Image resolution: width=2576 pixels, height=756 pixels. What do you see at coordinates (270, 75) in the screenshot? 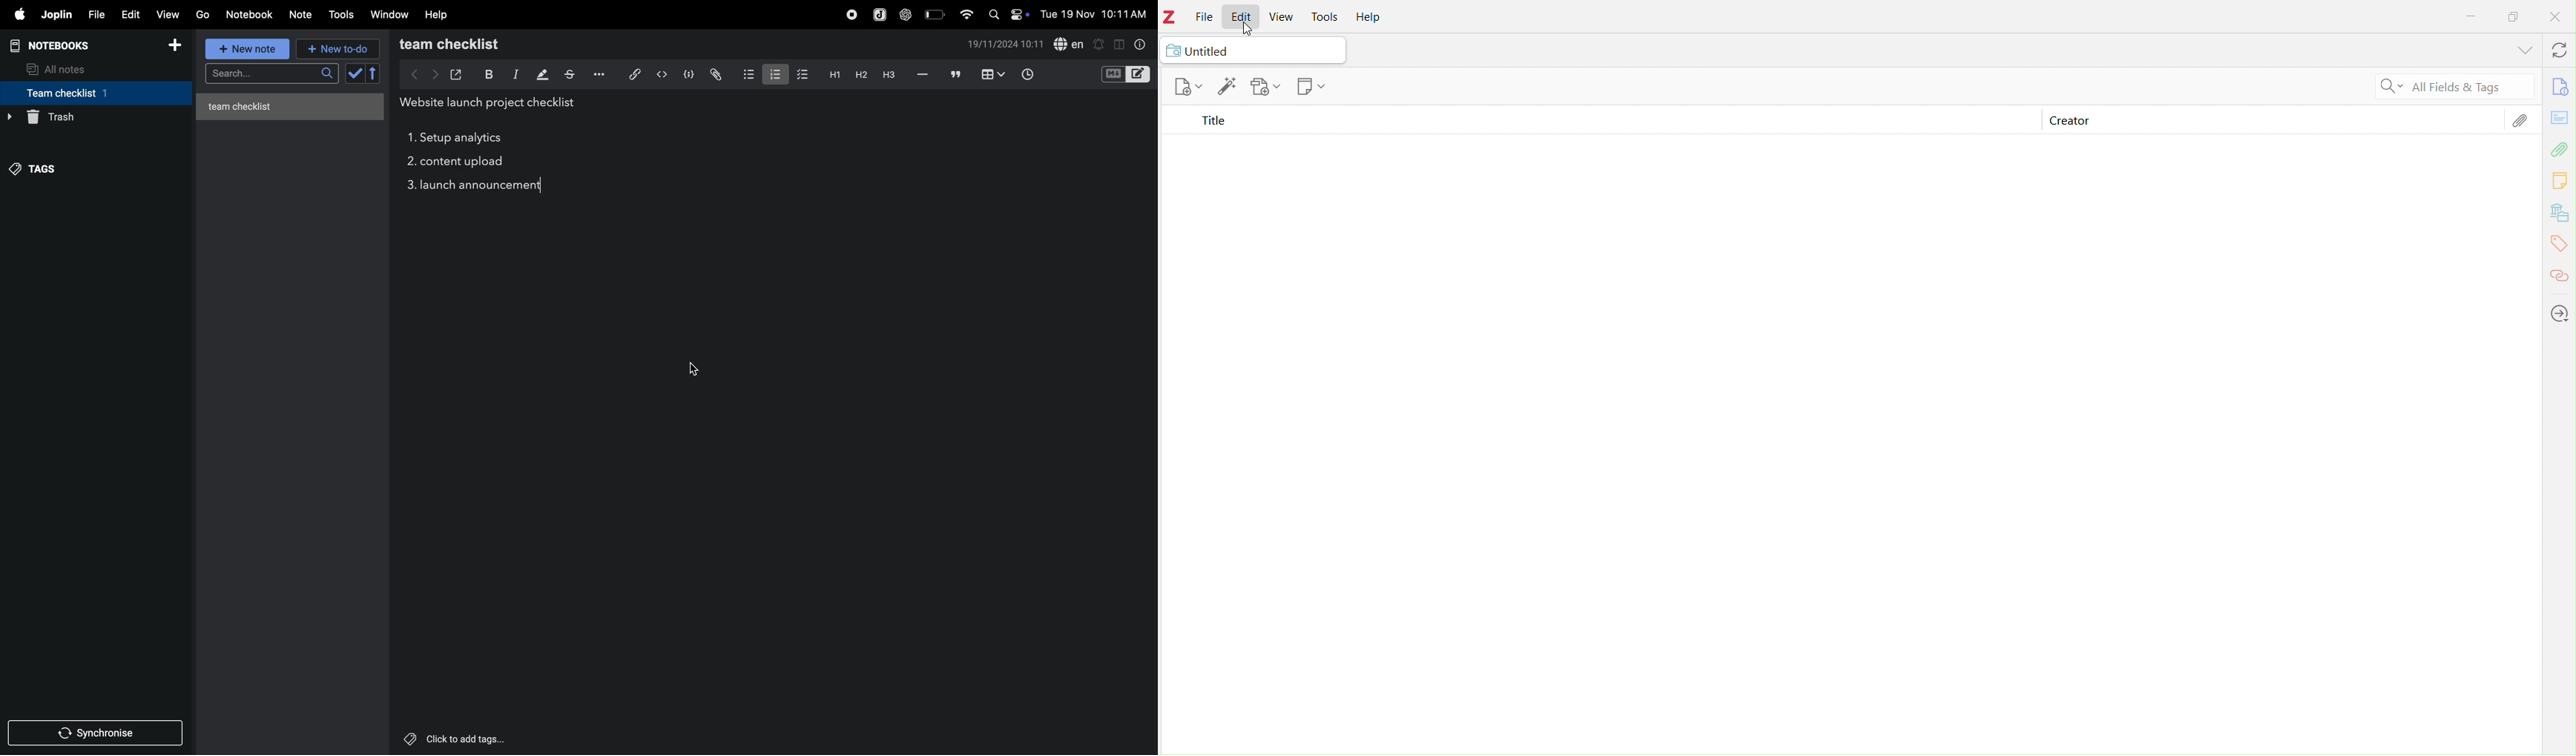
I see `search ` at bounding box center [270, 75].